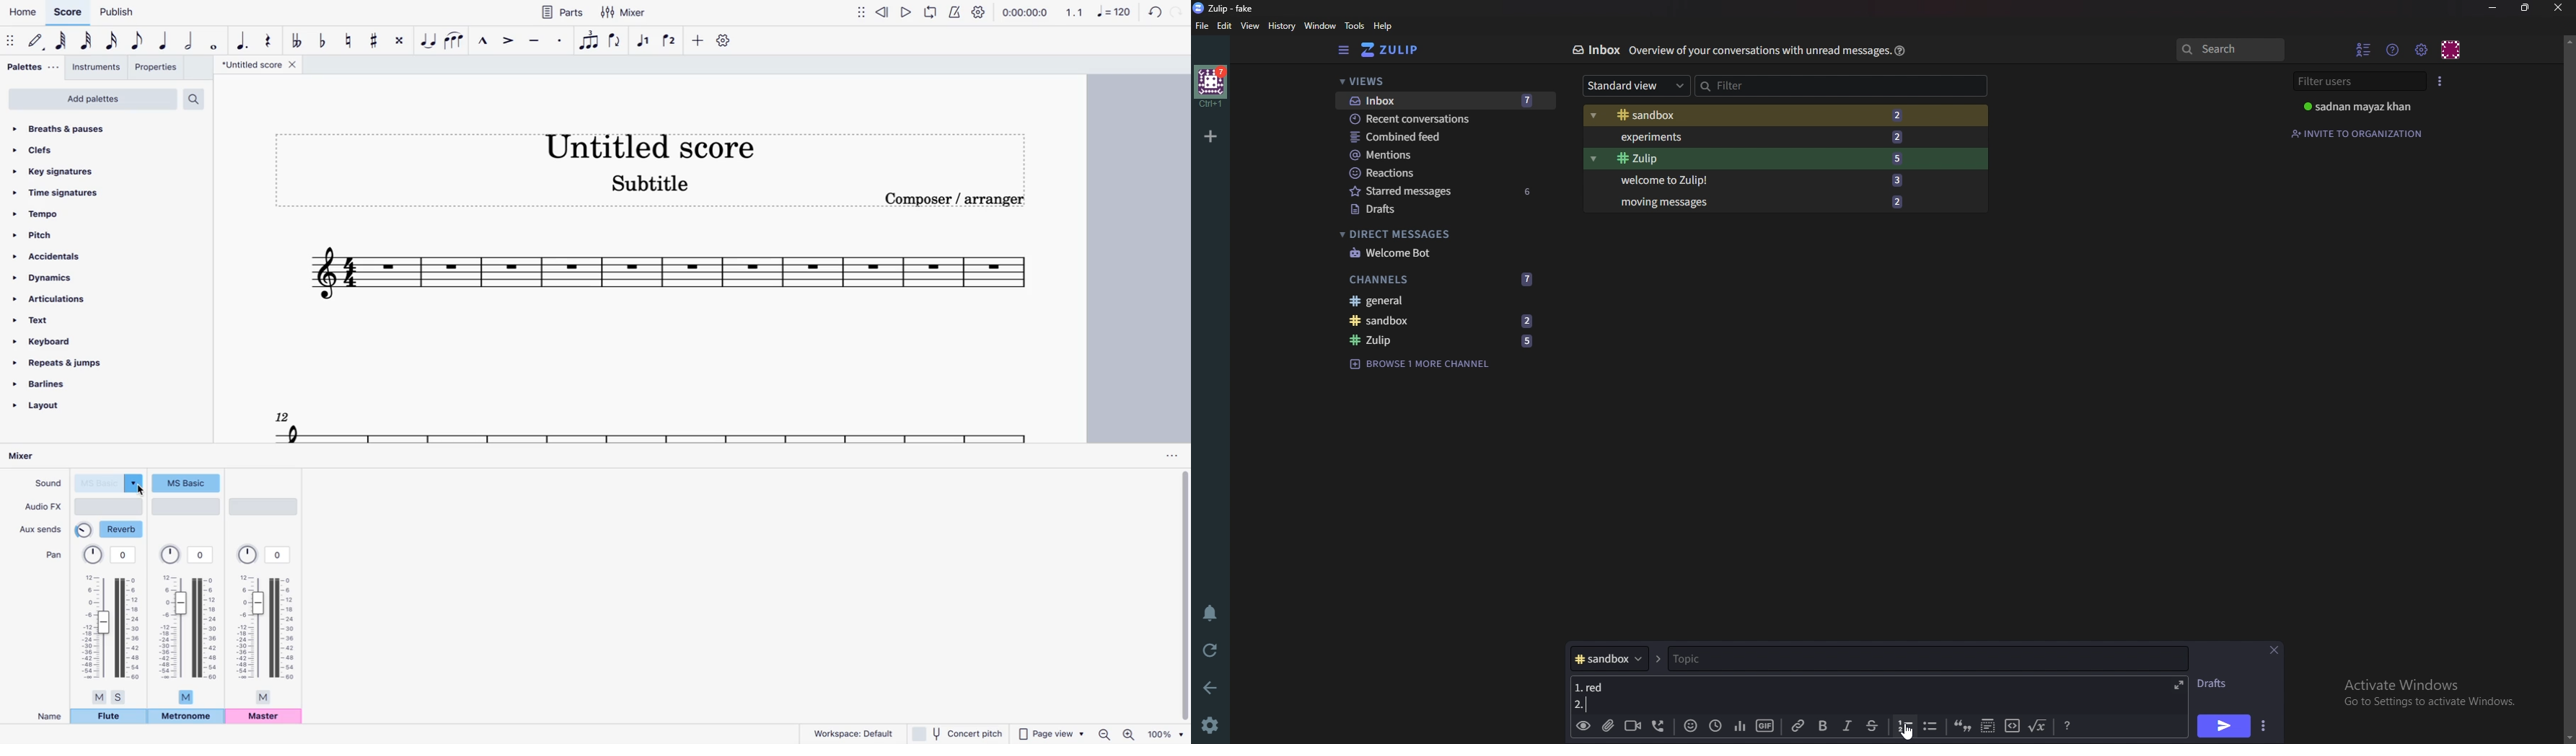 This screenshot has width=2576, height=756. Describe the element at coordinates (1098, 11) in the screenshot. I see `scale` at that location.